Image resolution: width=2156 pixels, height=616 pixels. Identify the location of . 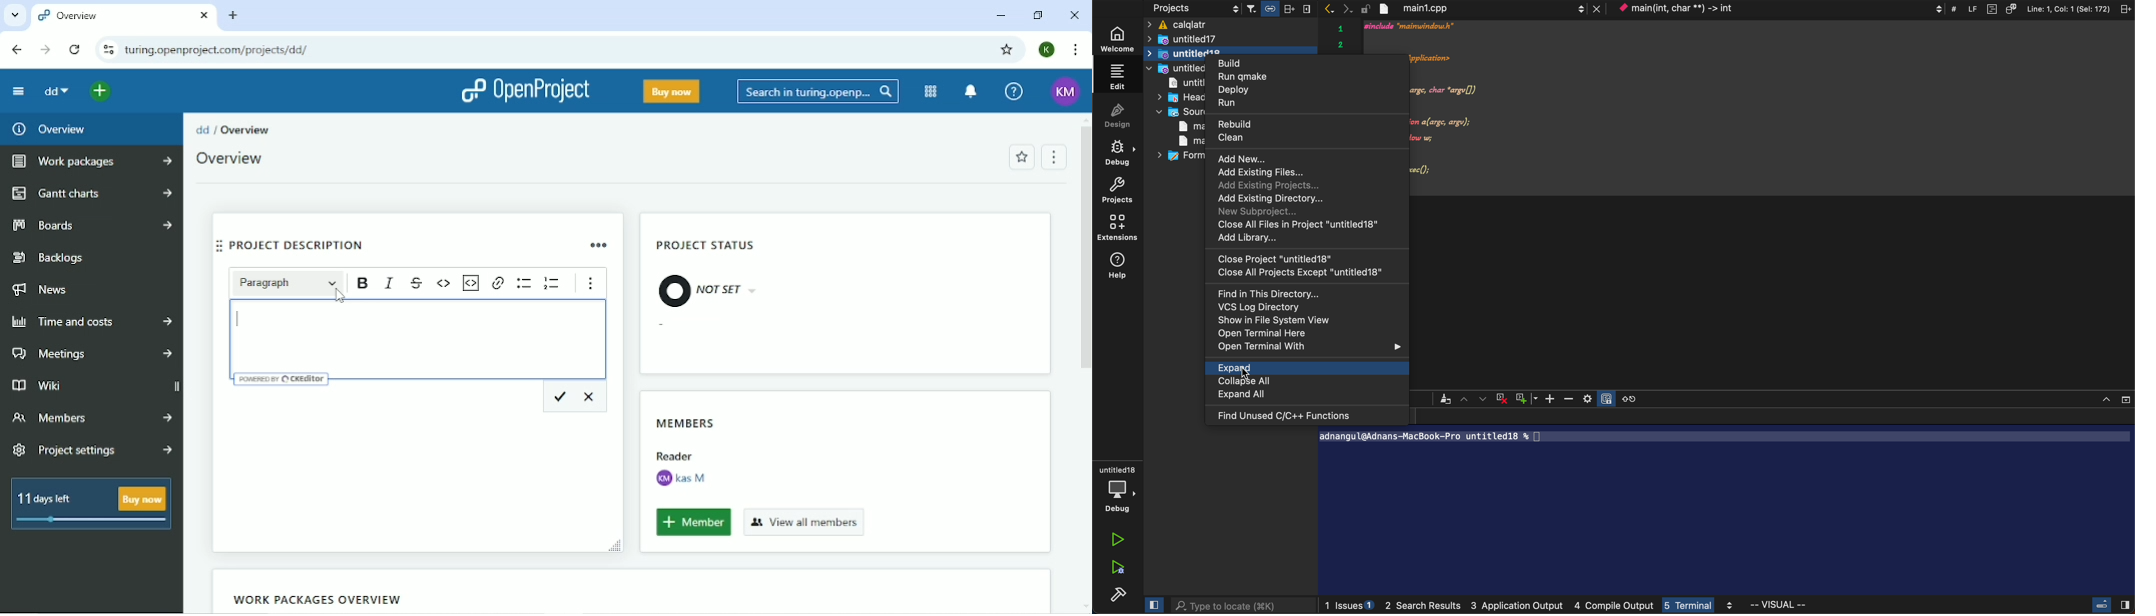
(1238, 138).